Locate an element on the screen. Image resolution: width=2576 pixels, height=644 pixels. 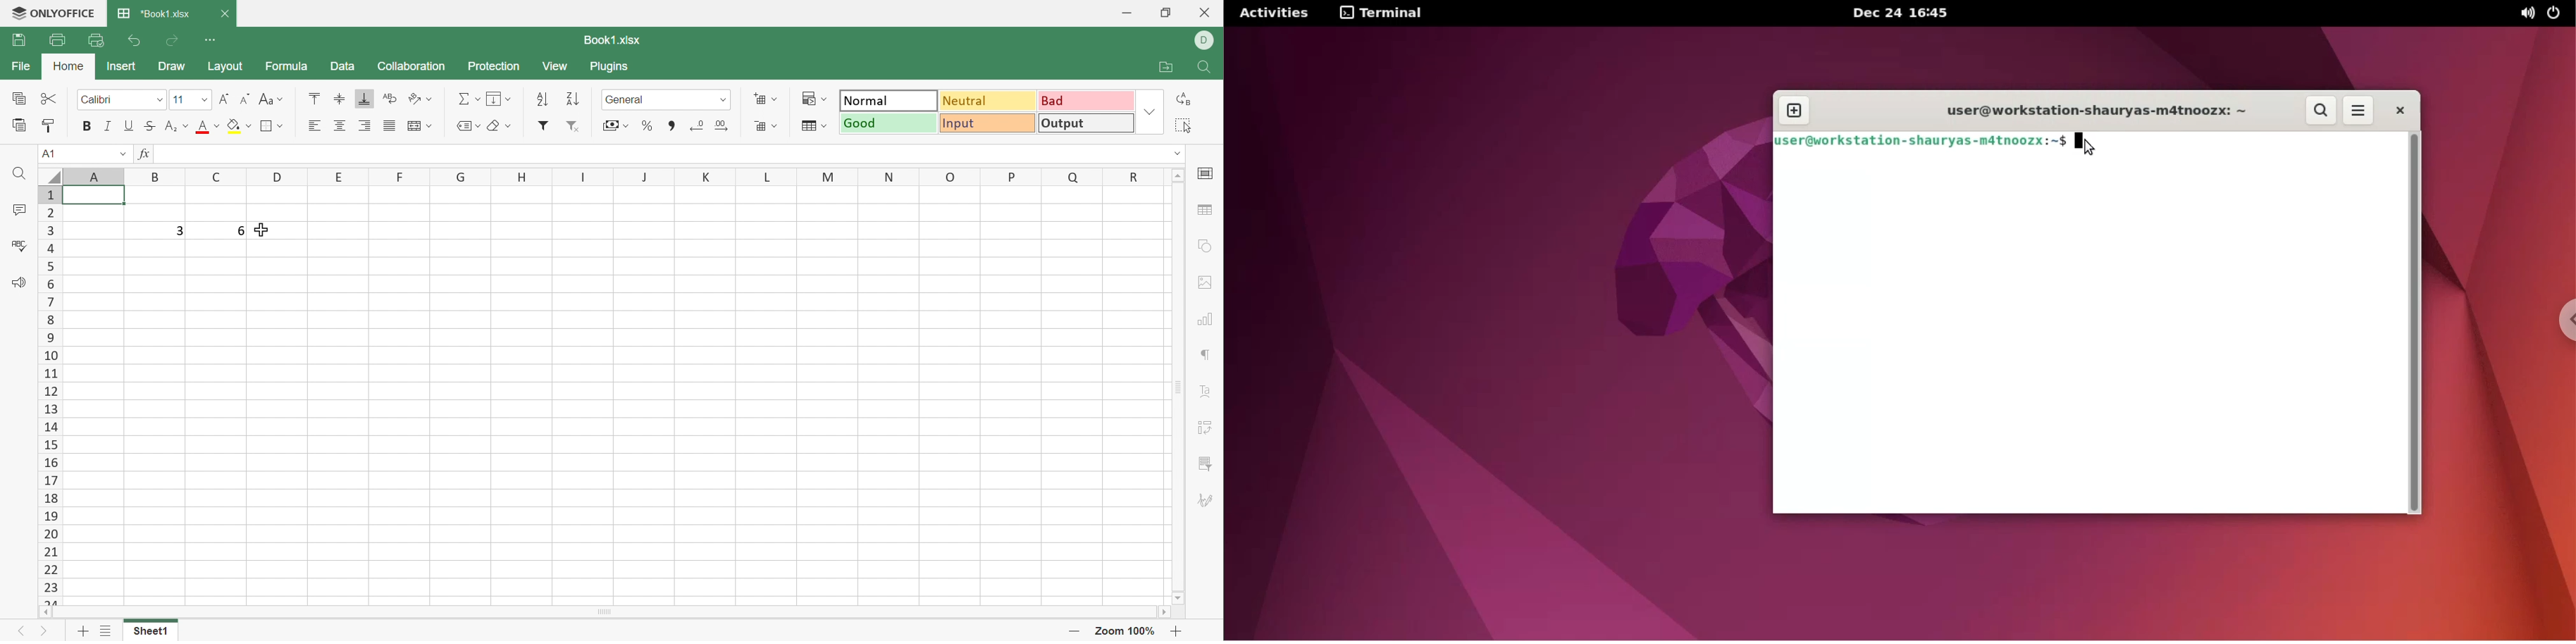
Customize Quick Access Toolbar is located at coordinates (209, 39).